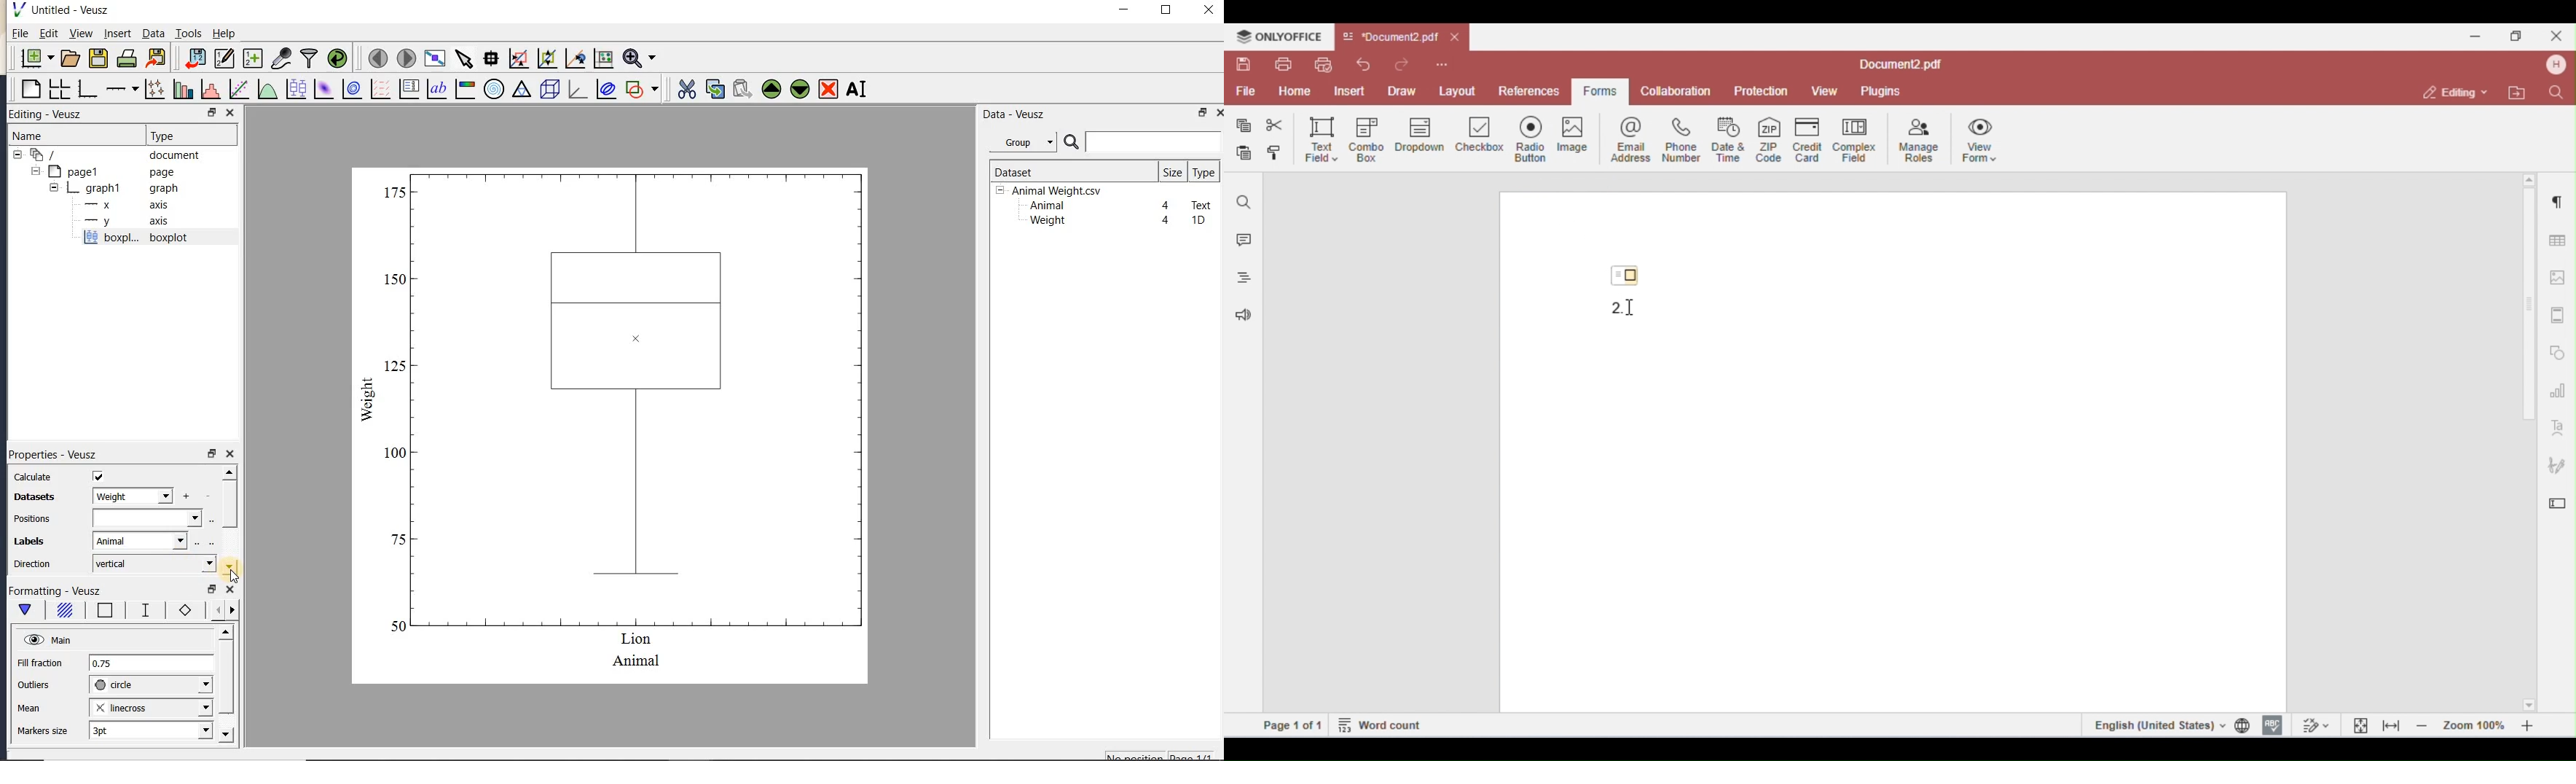 The width and height of the screenshot is (2576, 784). I want to click on axis, so click(122, 205).